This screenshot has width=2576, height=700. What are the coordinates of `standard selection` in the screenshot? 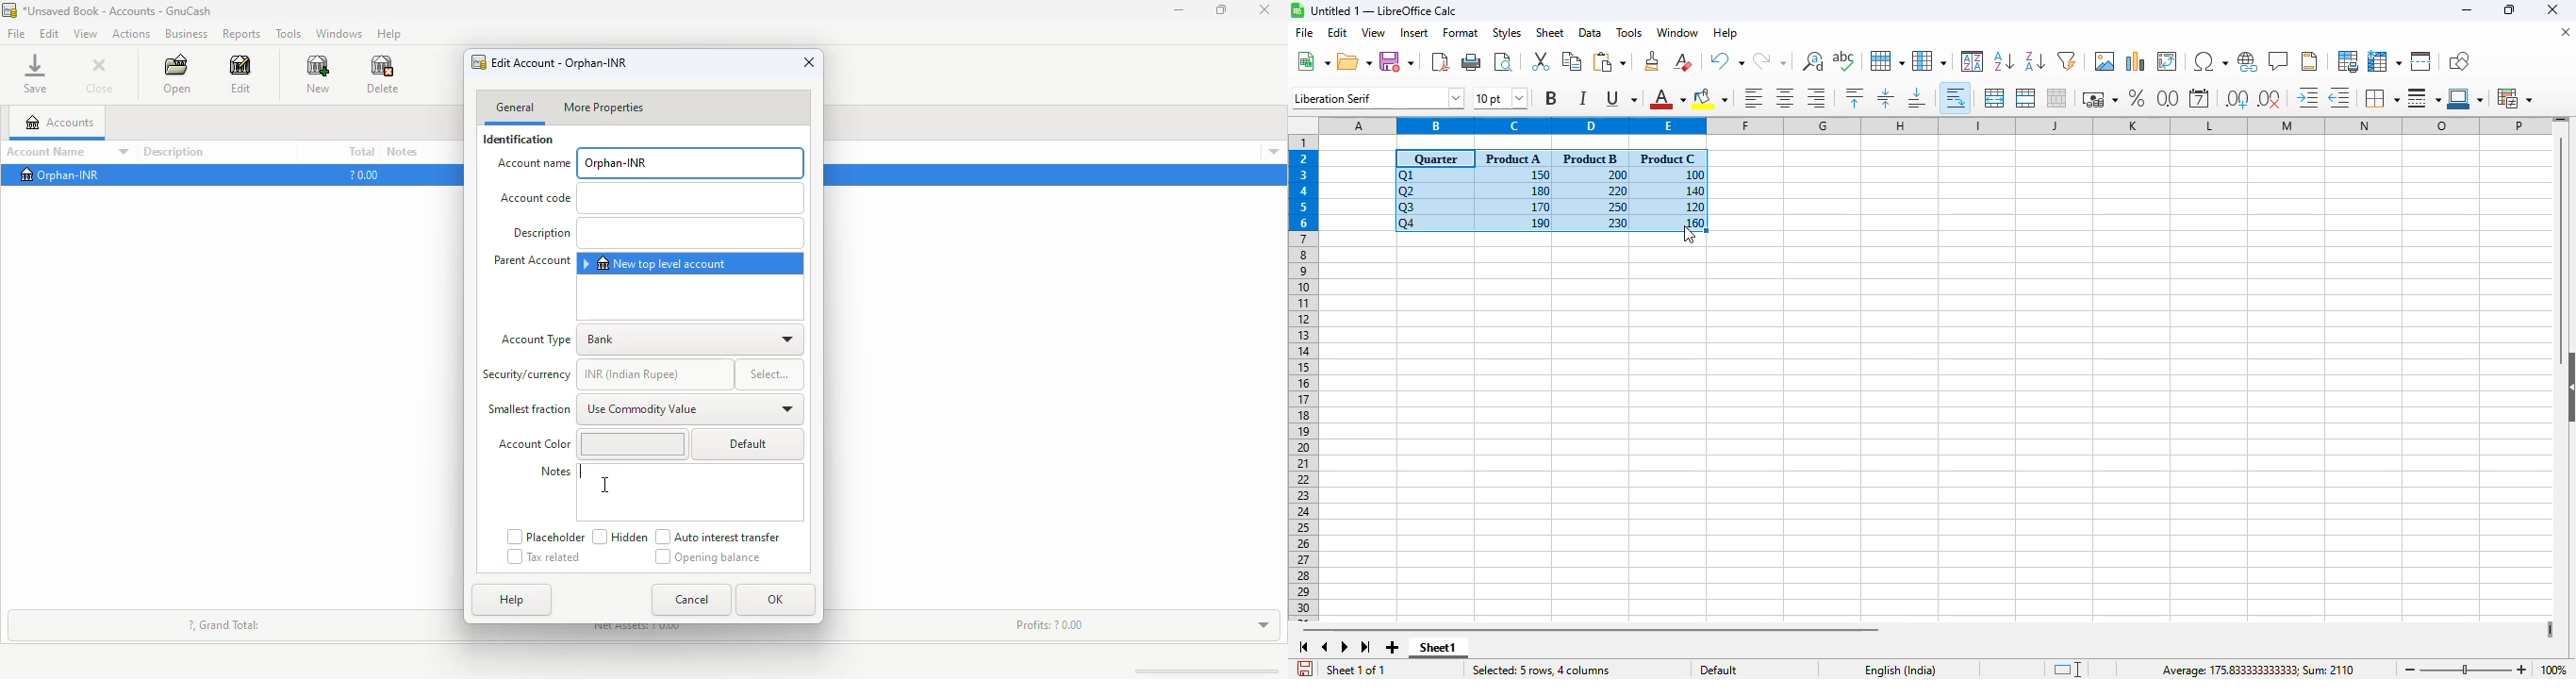 It's located at (2067, 670).